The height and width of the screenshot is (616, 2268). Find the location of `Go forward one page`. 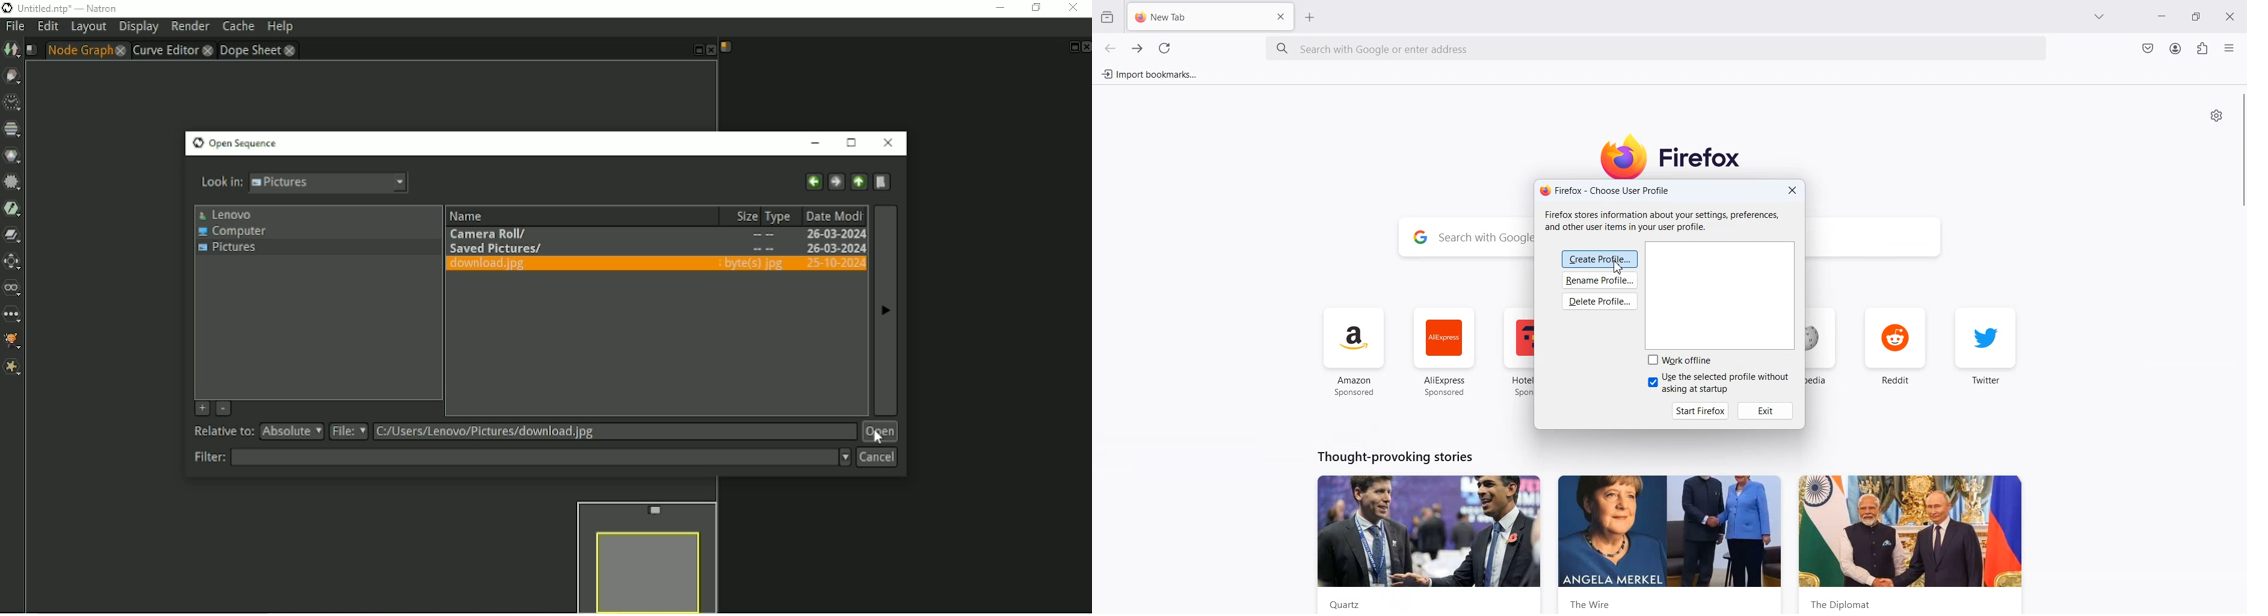

Go forward one page is located at coordinates (1136, 48).